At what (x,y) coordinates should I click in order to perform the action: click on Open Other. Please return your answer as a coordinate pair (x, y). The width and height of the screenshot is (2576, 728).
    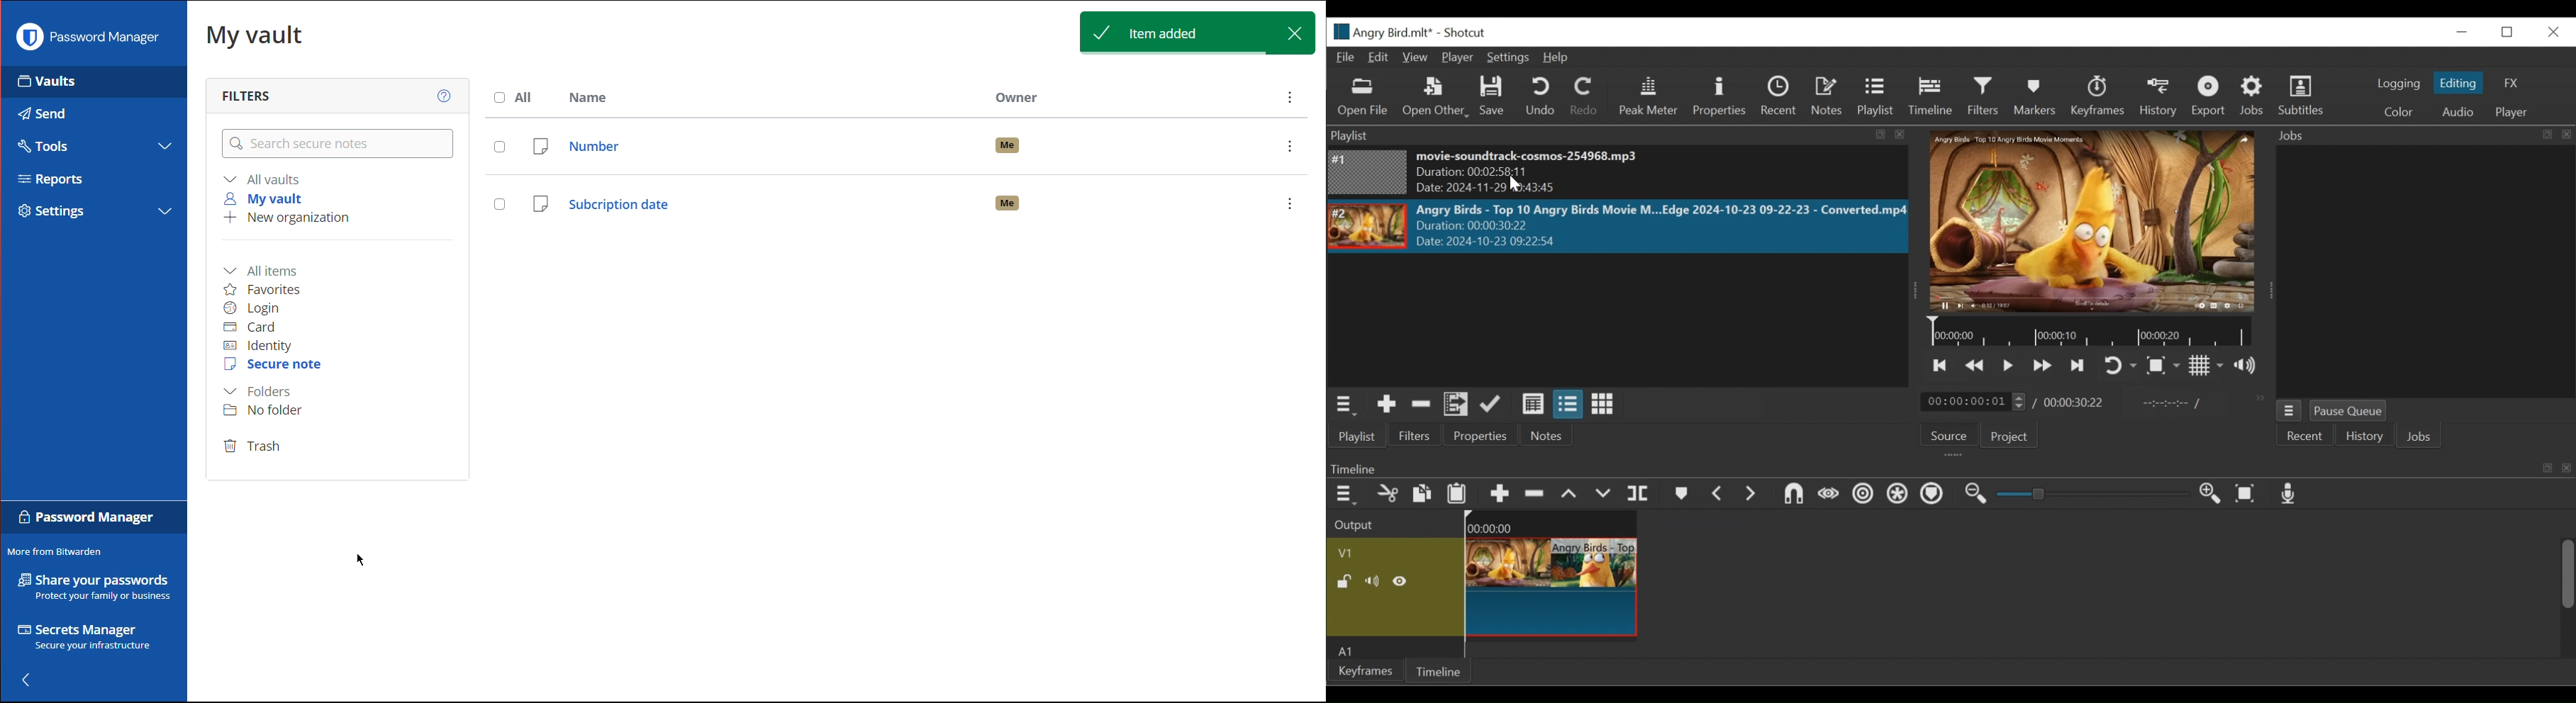
    Looking at the image, I should click on (1436, 98).